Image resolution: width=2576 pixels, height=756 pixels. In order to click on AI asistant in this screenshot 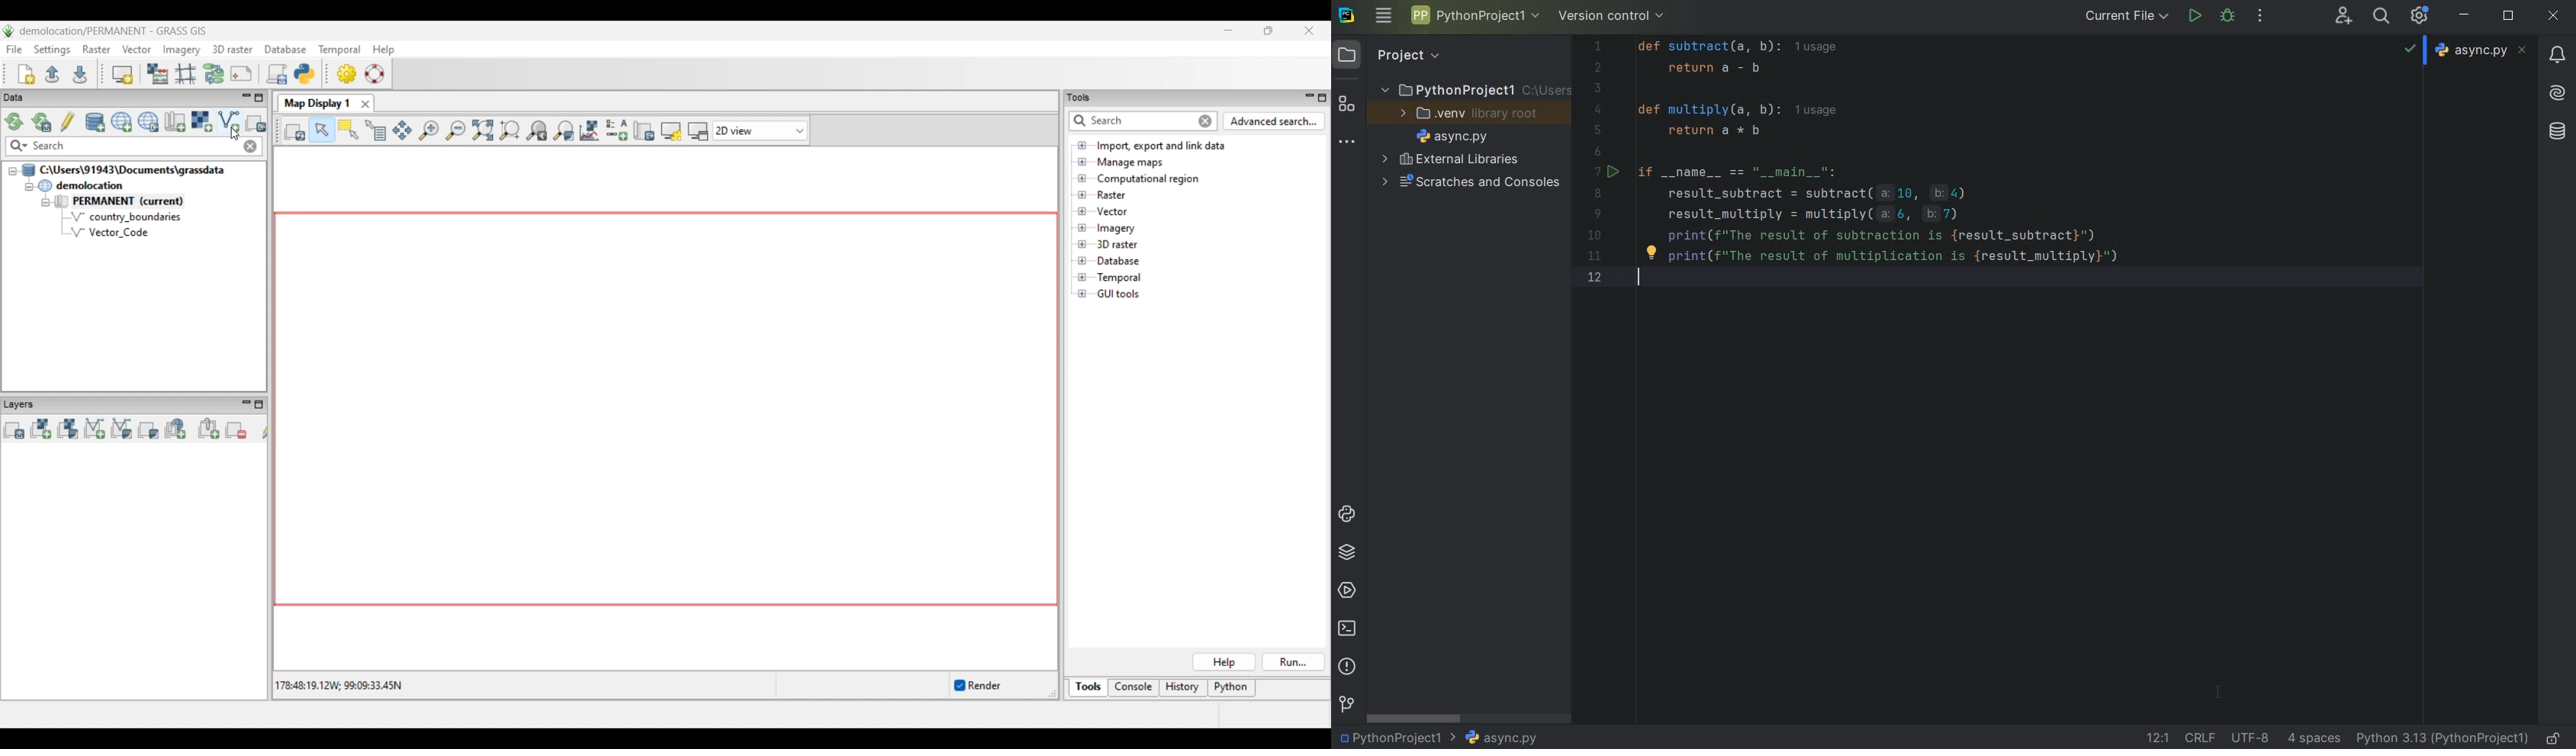, I will do `click(2555, 88)`.